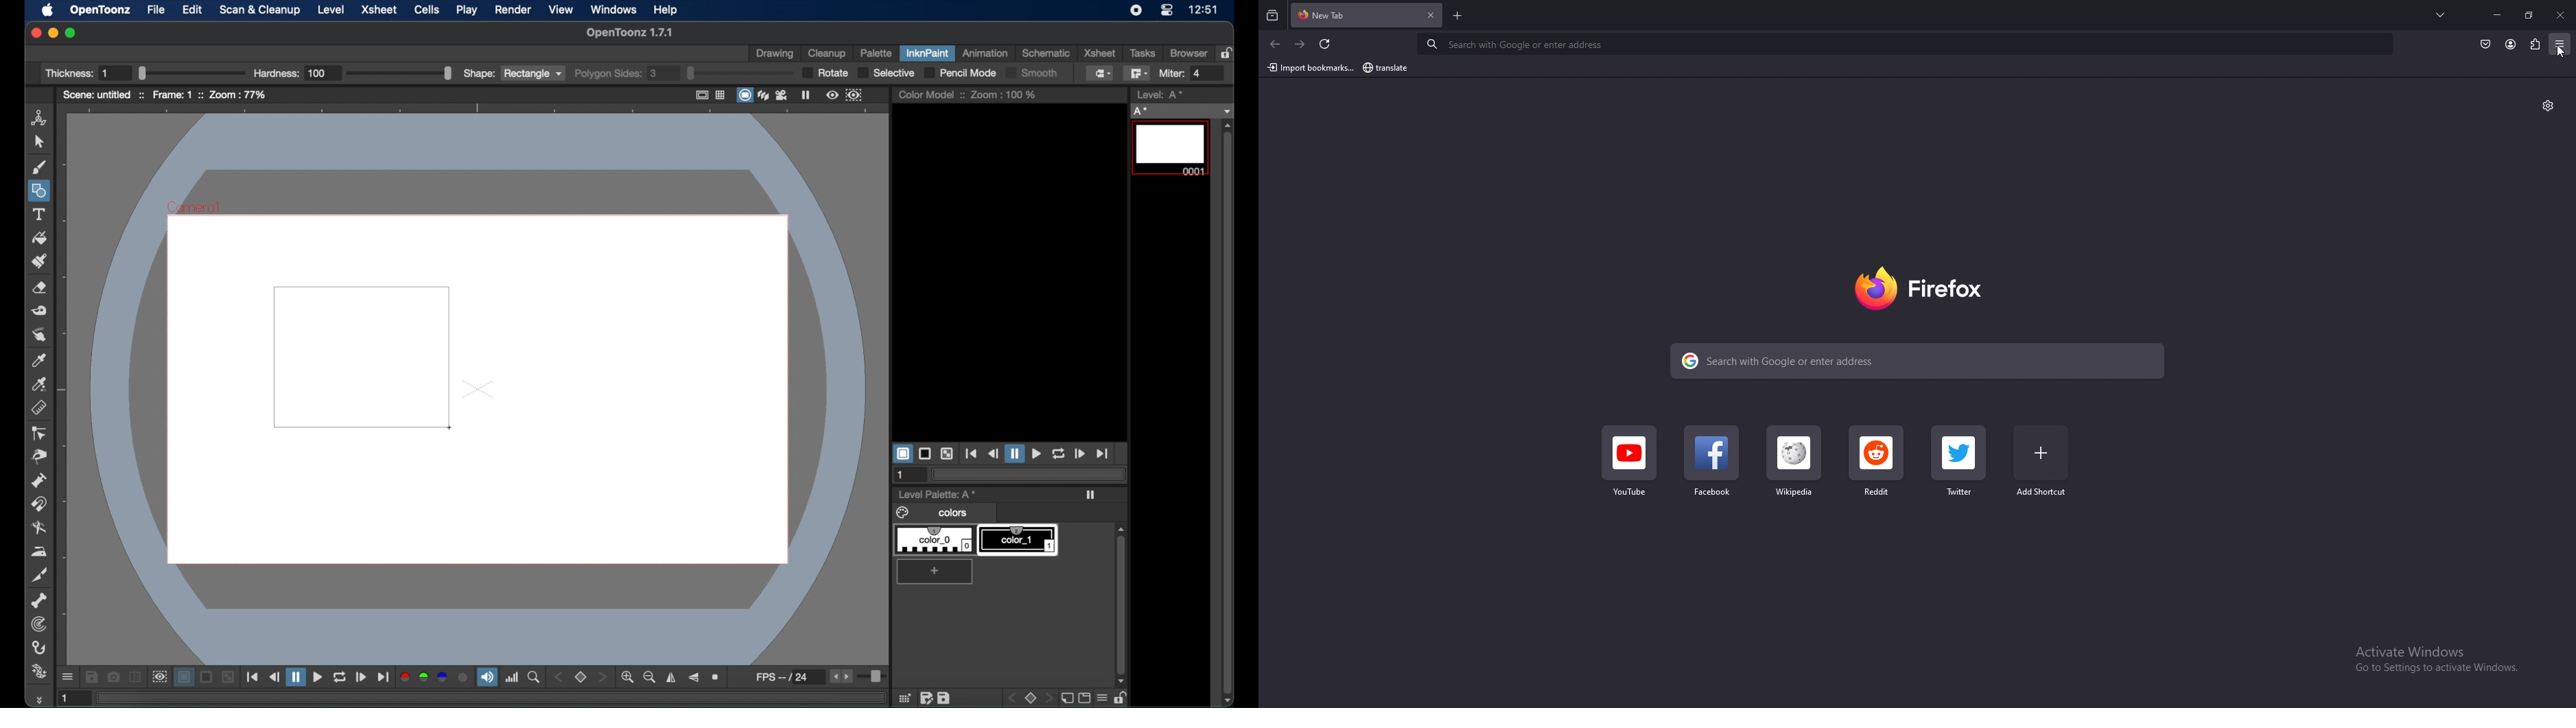  Describe the element at coordinates (650, 677) in the screenshot. I see `zoom out` at that location.